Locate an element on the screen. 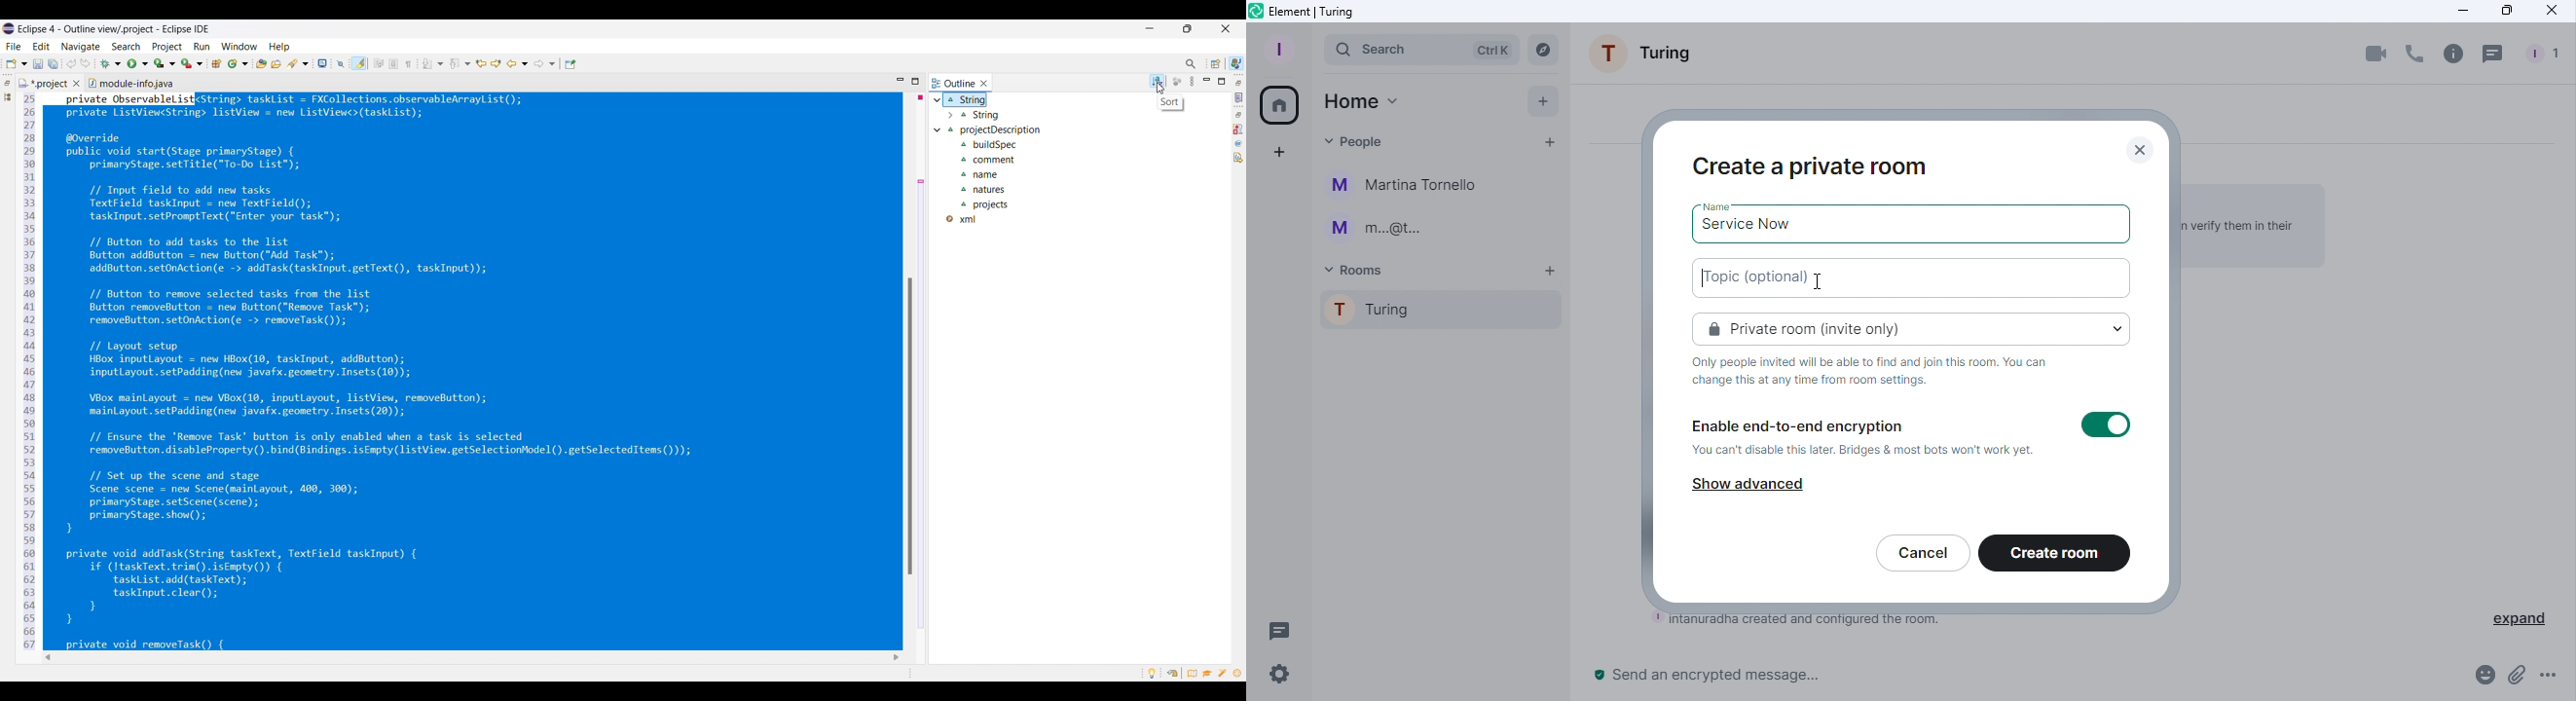 The height and width of the screenshot is (728, 2576). Enable end-to-end encryption is located at coordinates (1863, 439).